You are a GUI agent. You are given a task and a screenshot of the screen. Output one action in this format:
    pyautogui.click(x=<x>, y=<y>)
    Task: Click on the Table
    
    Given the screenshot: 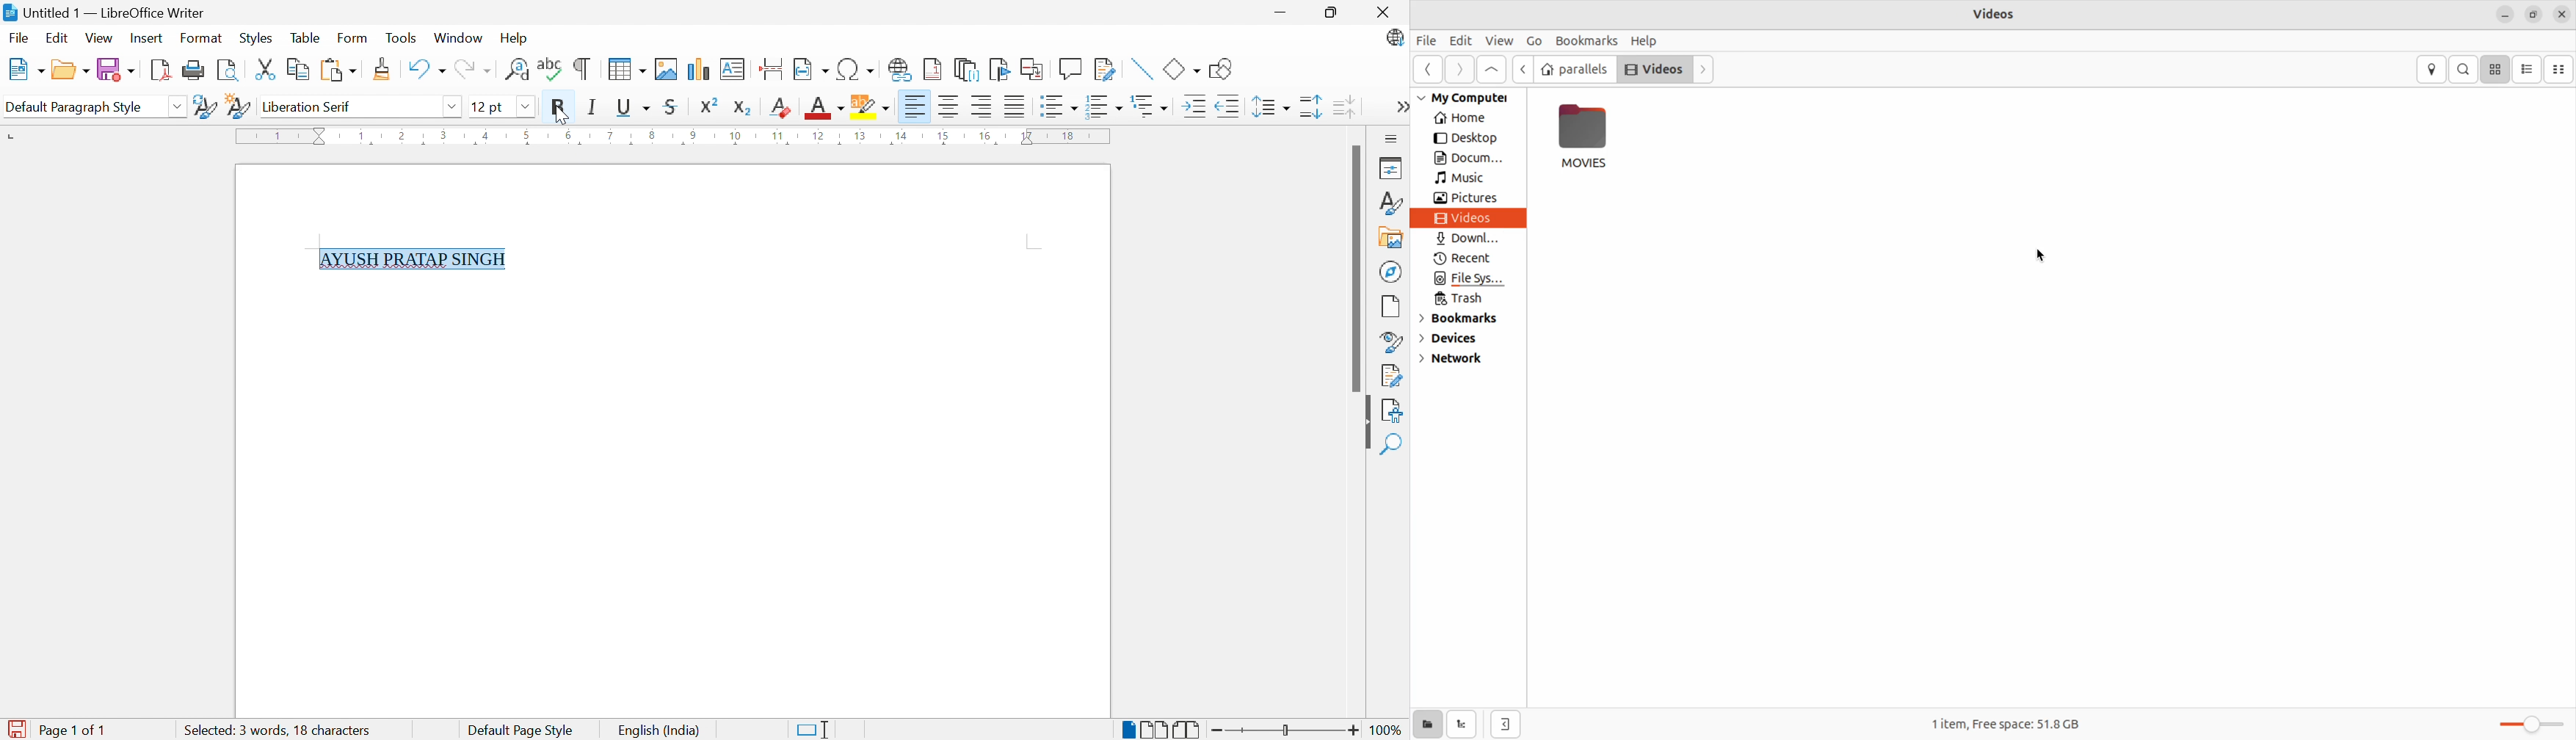 What is the action you would take?
    pyautogui.click(x=305, y=38)
    